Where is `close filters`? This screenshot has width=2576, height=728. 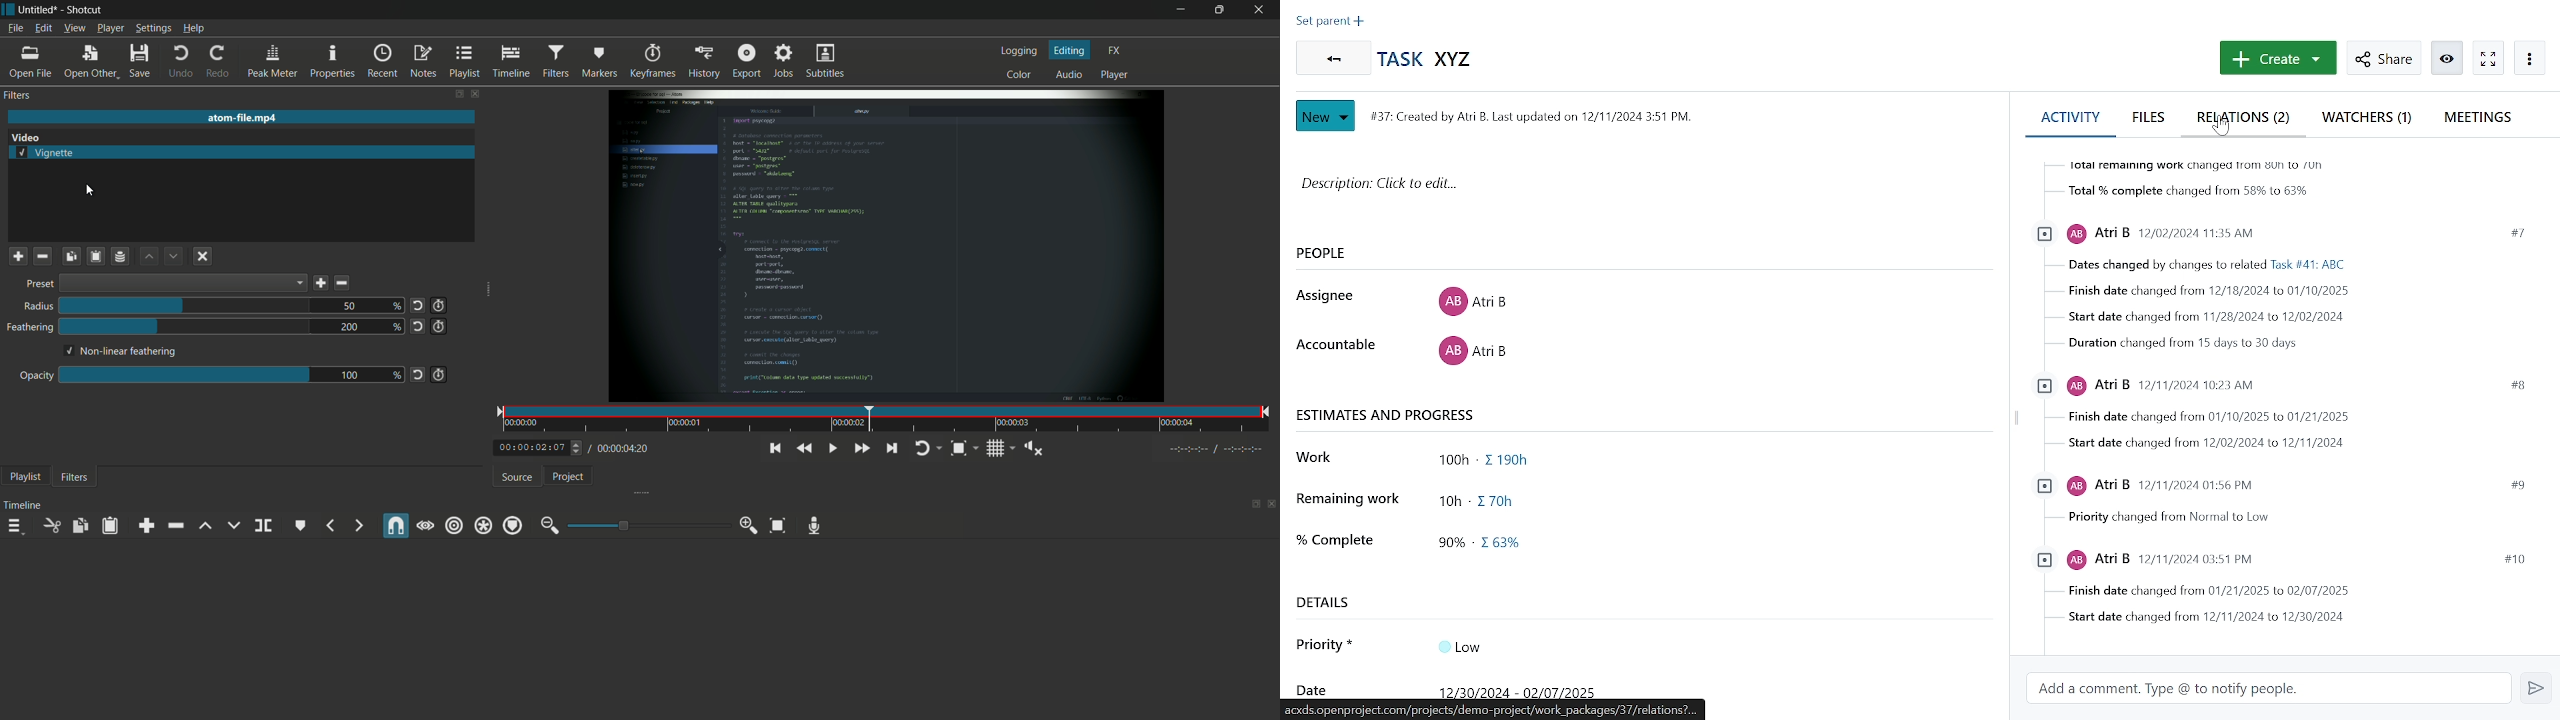 close filters is located at coordinates (479, 95).